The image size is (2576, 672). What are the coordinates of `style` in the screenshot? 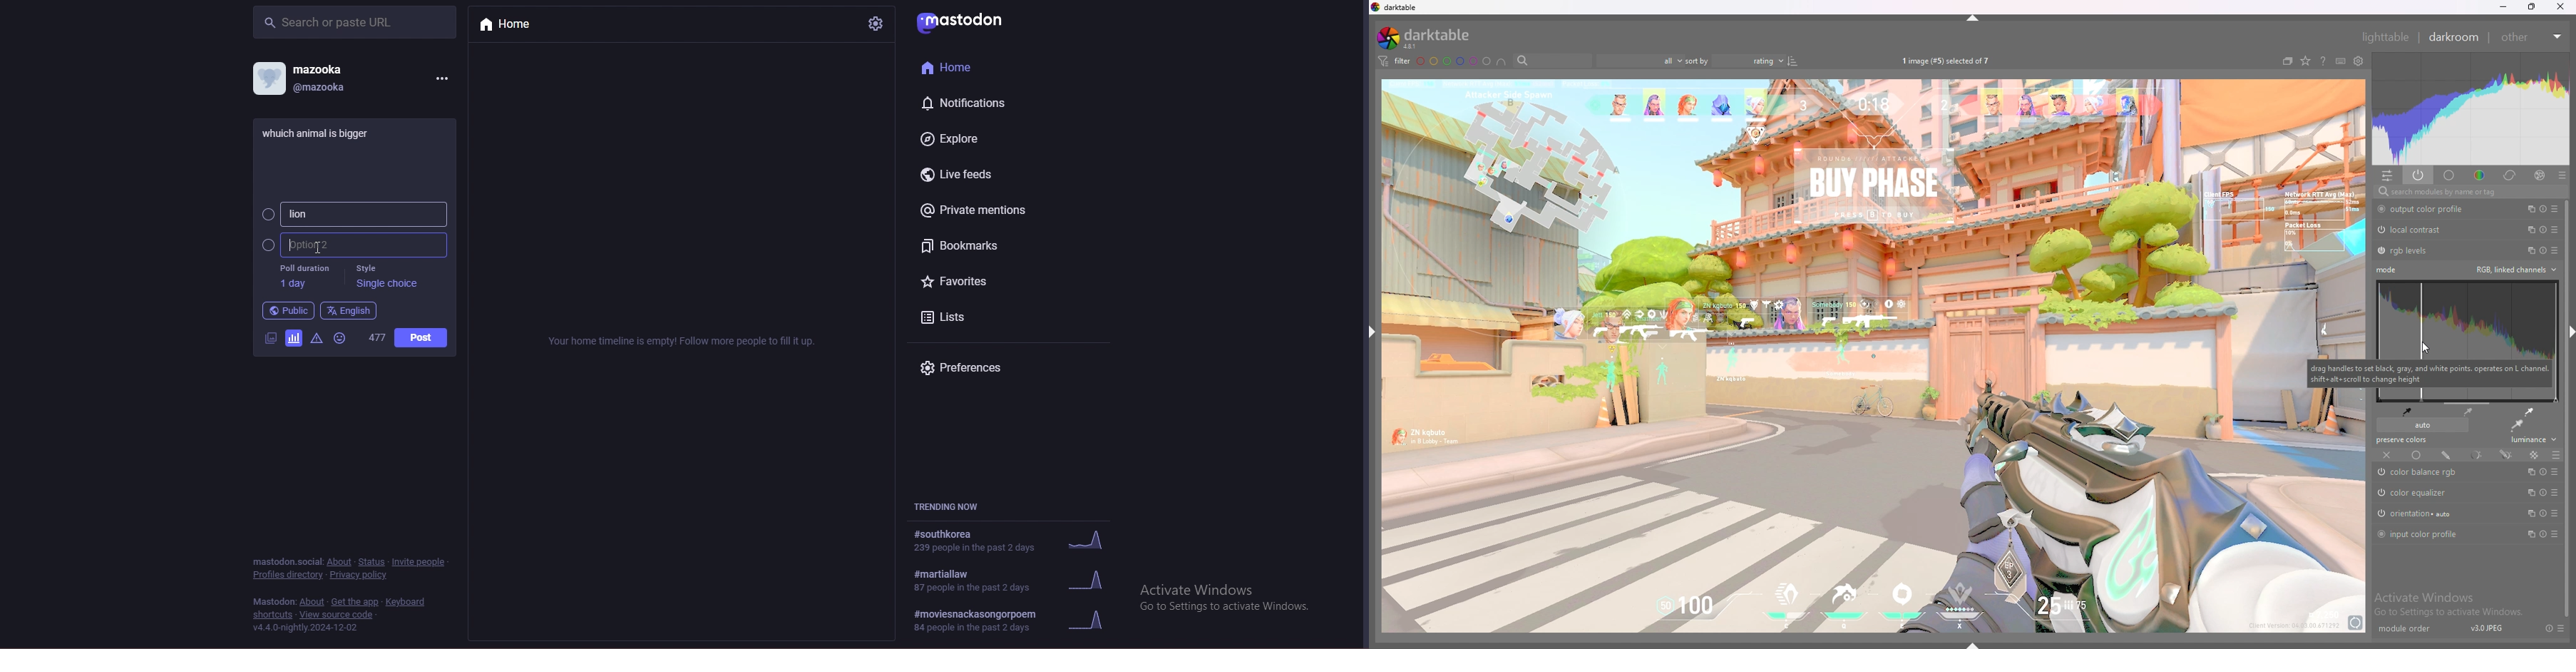 It's located at (386, 275).